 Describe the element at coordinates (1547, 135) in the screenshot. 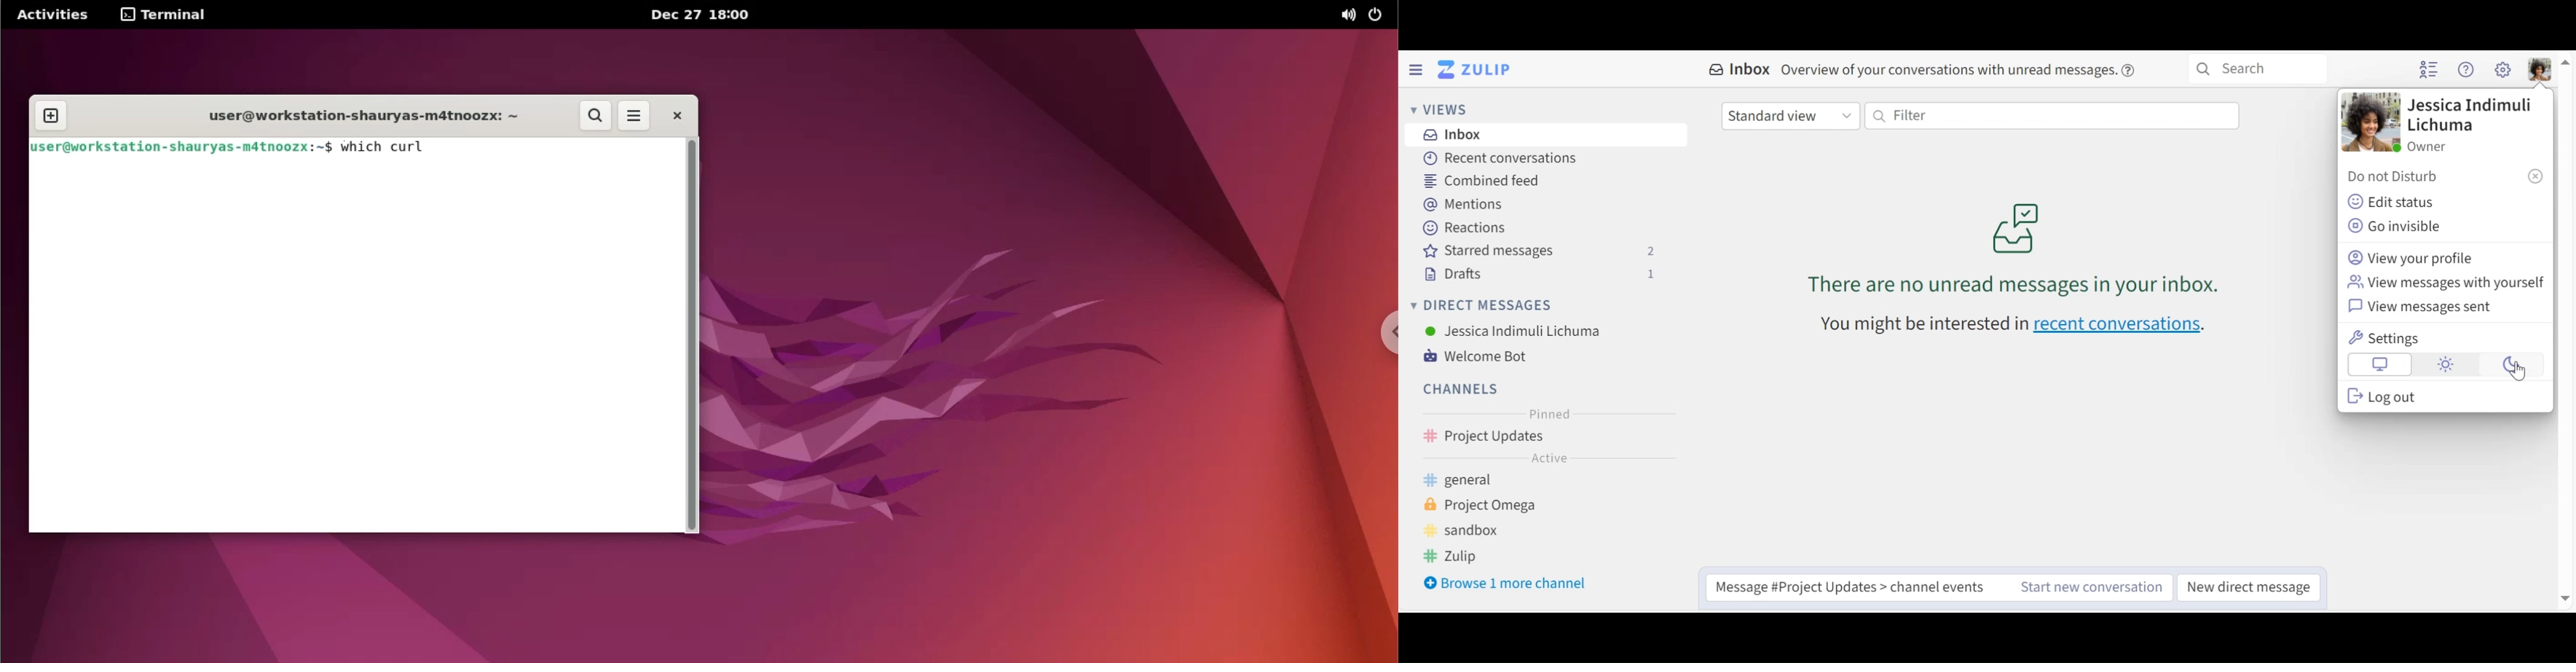

I see `Inbox` at that location.